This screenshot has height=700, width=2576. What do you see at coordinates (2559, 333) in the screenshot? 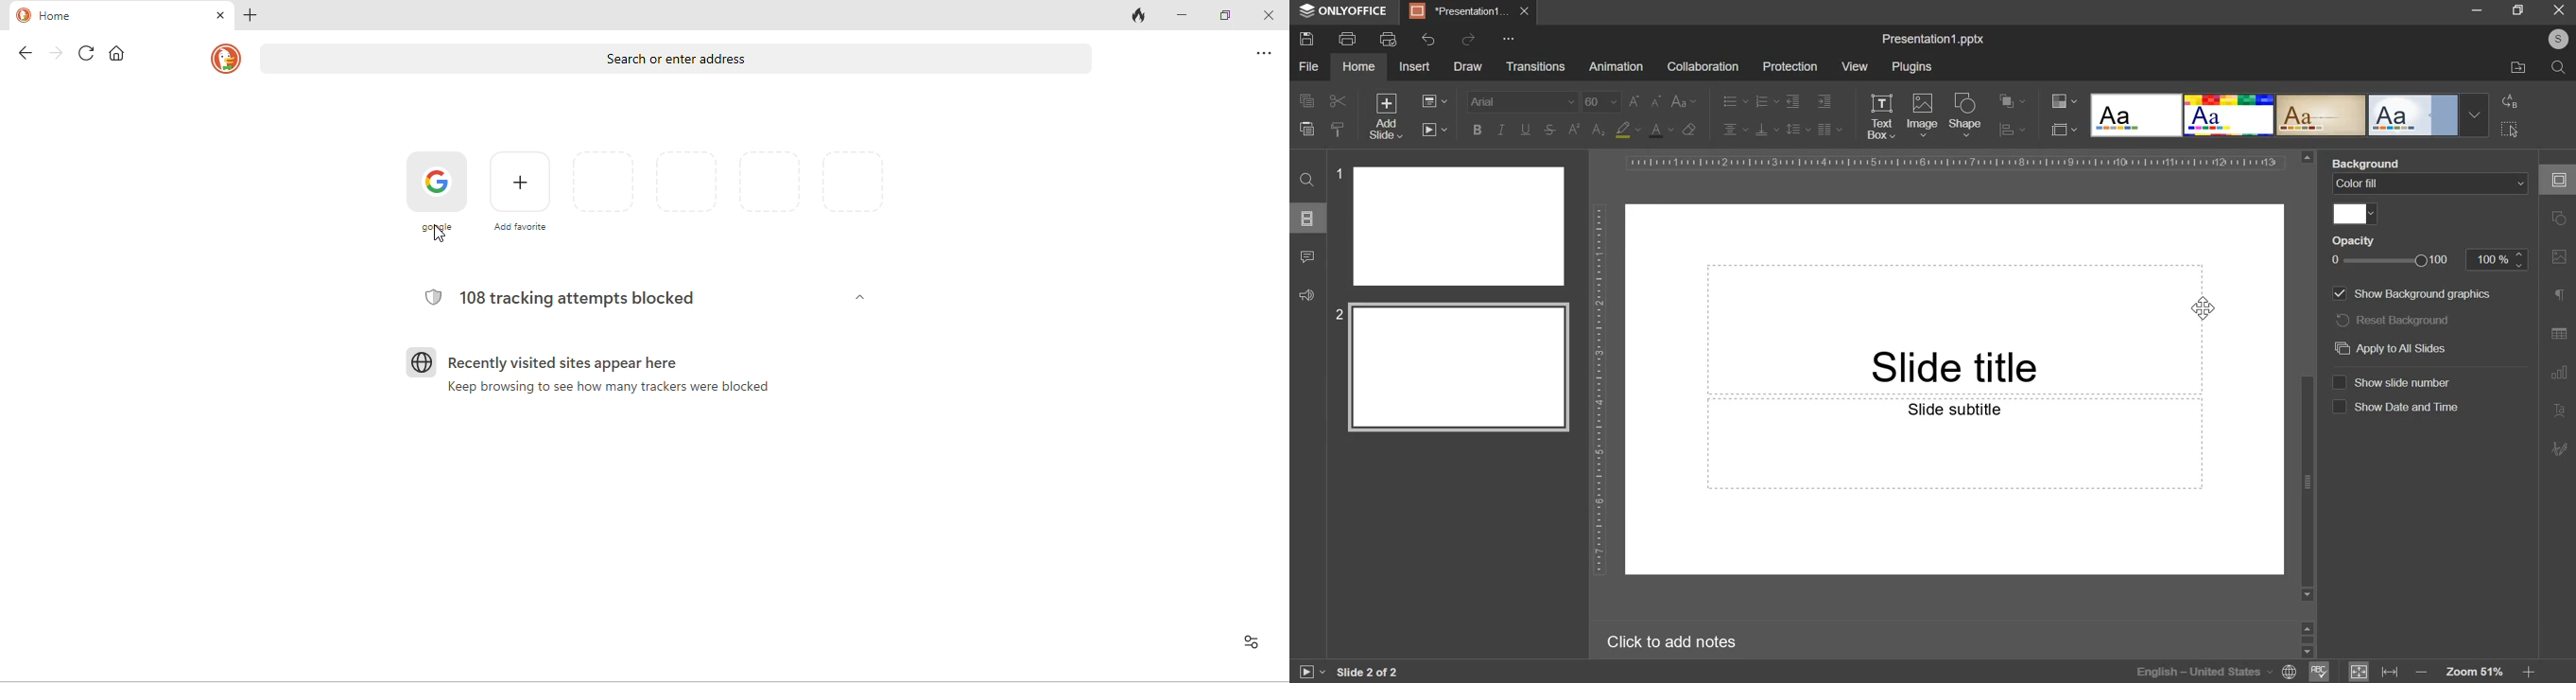
I see `table settings` at bounding box center [2559, 333].